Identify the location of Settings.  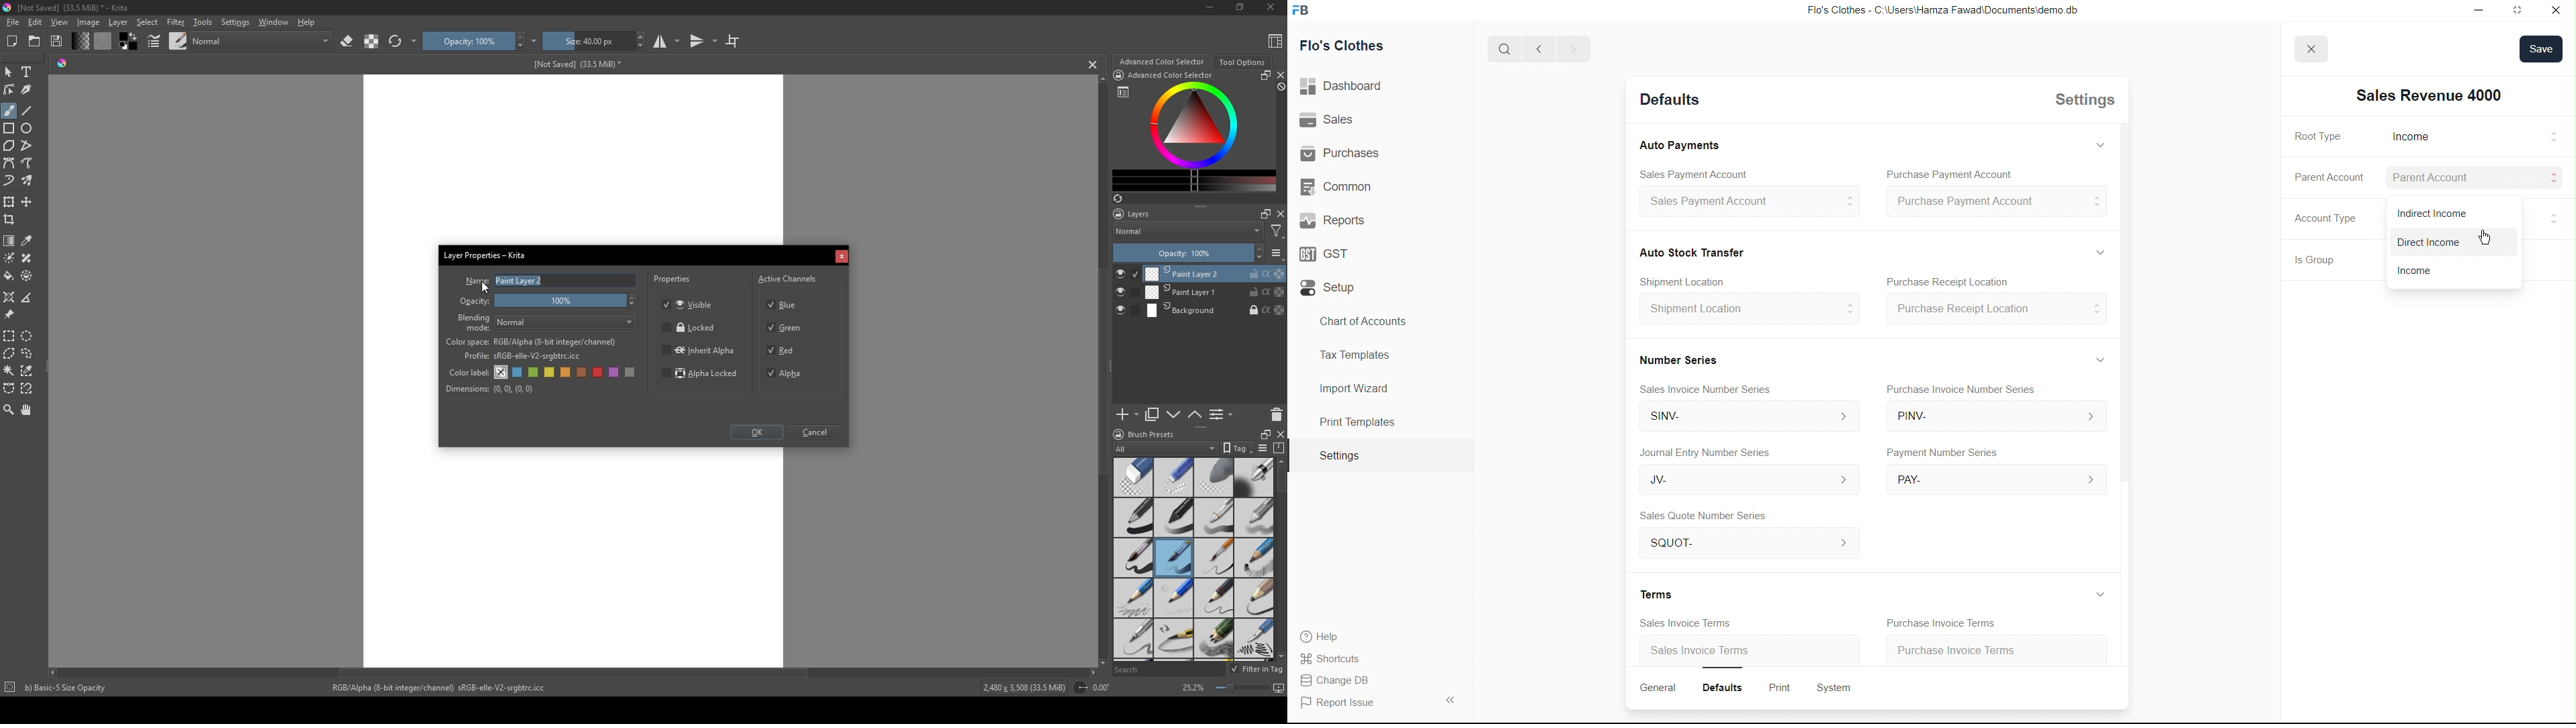
(2081, 103).